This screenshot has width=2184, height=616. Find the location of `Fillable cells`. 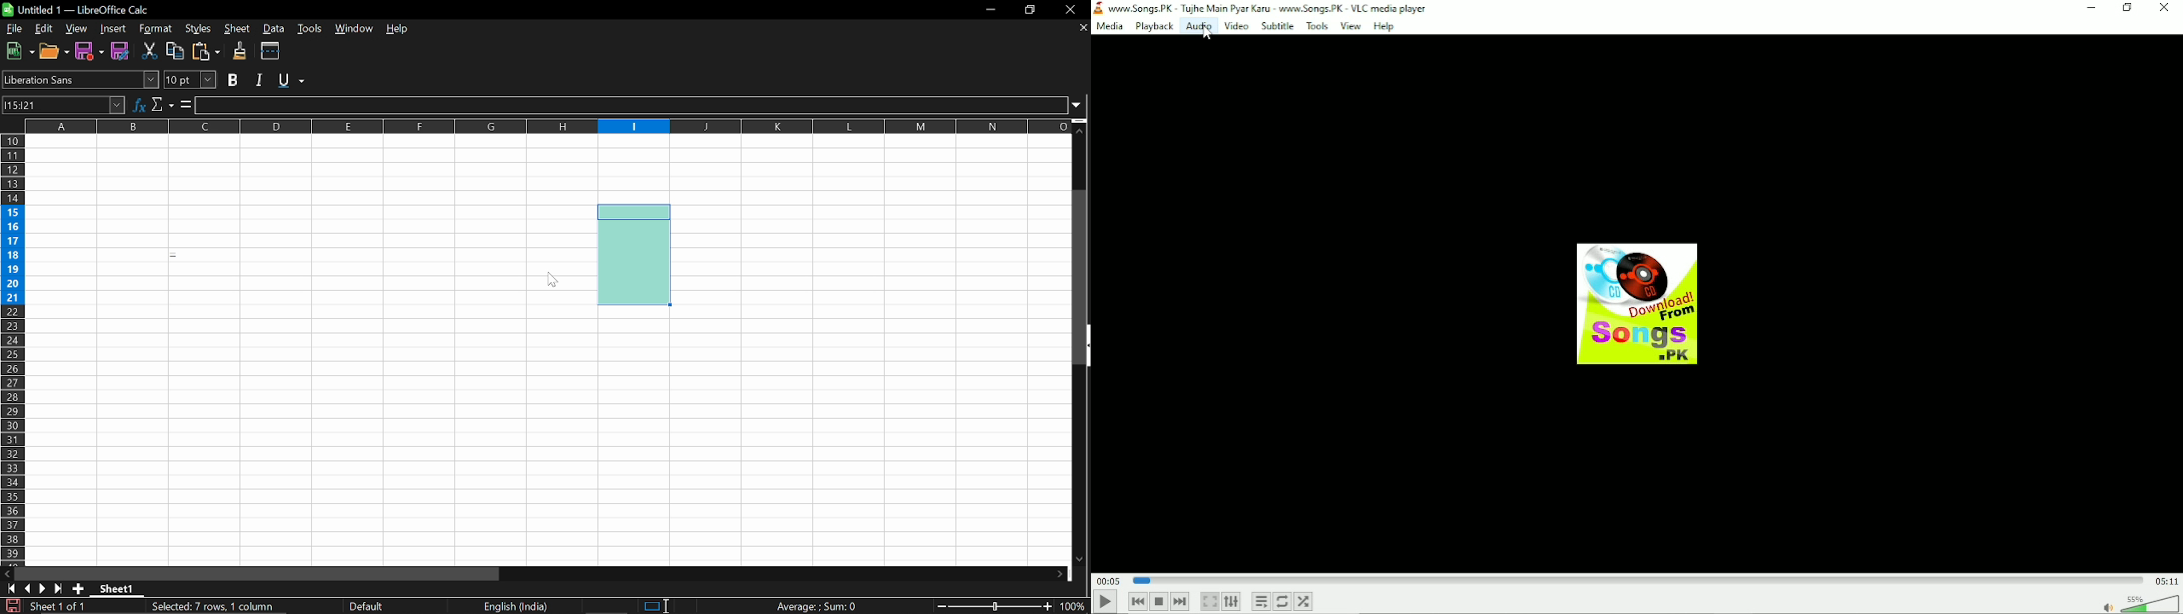

Fillable cells is located at coordinates (831, 435).